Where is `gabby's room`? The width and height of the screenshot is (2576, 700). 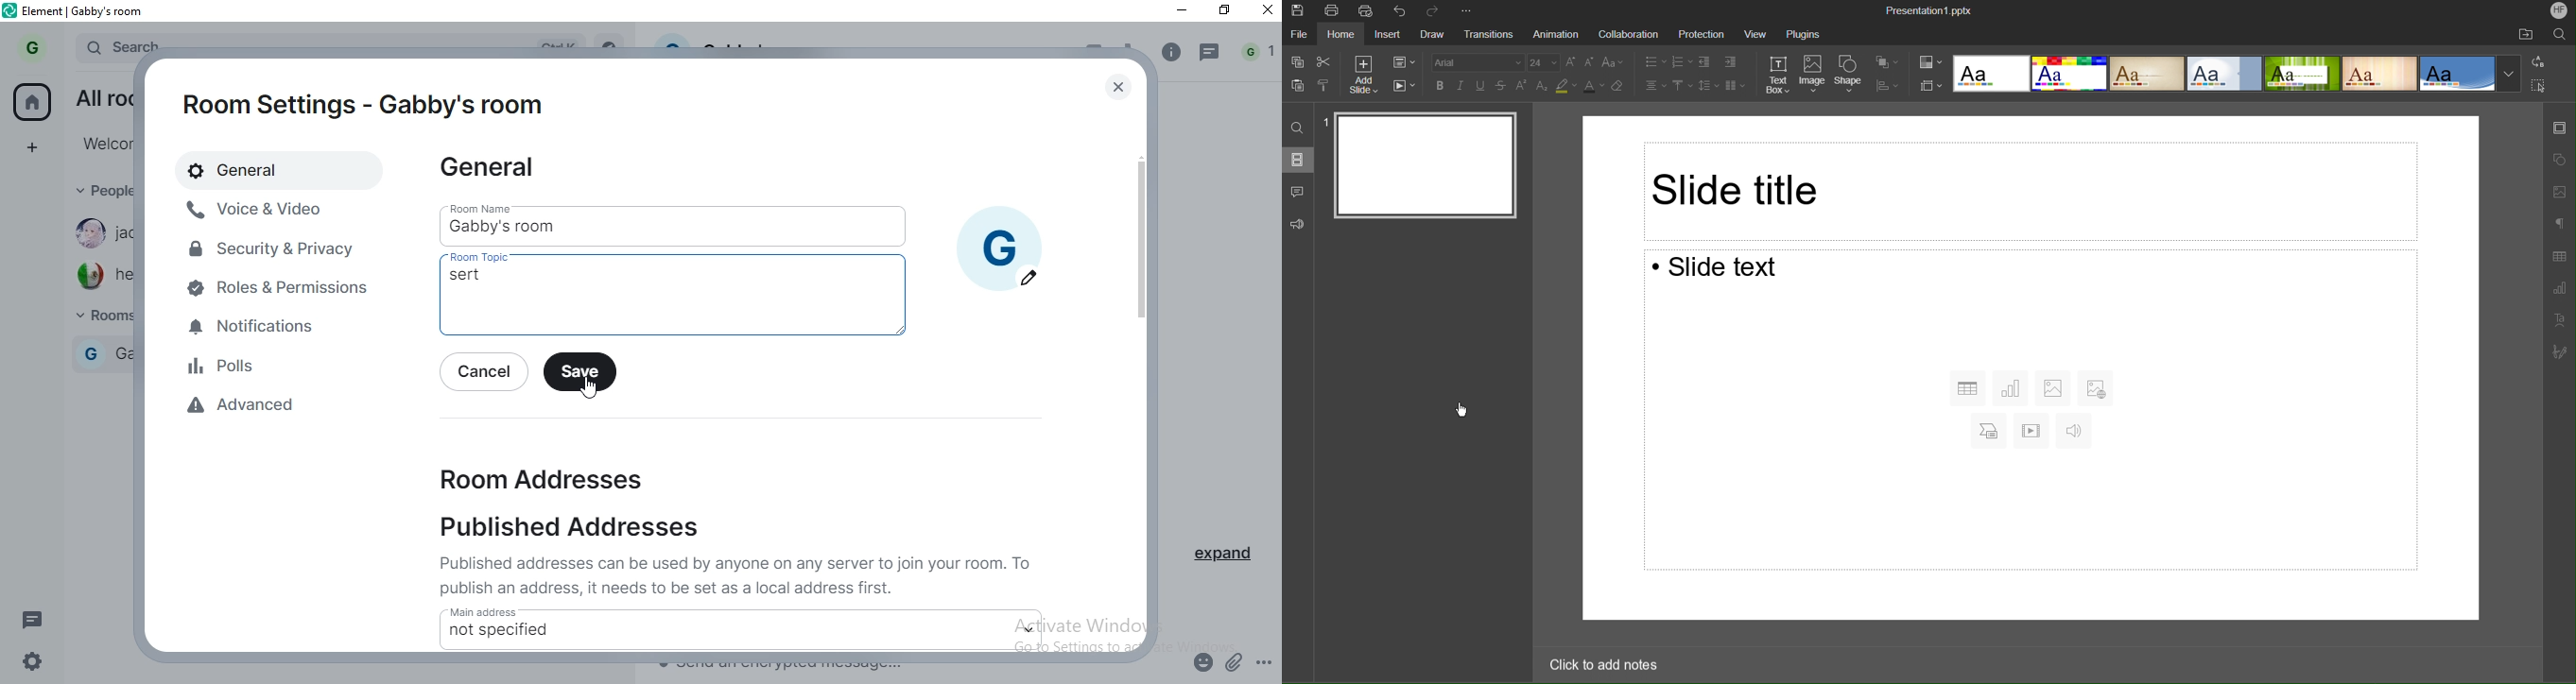
gabby's room is located at coordinates (559, 227).